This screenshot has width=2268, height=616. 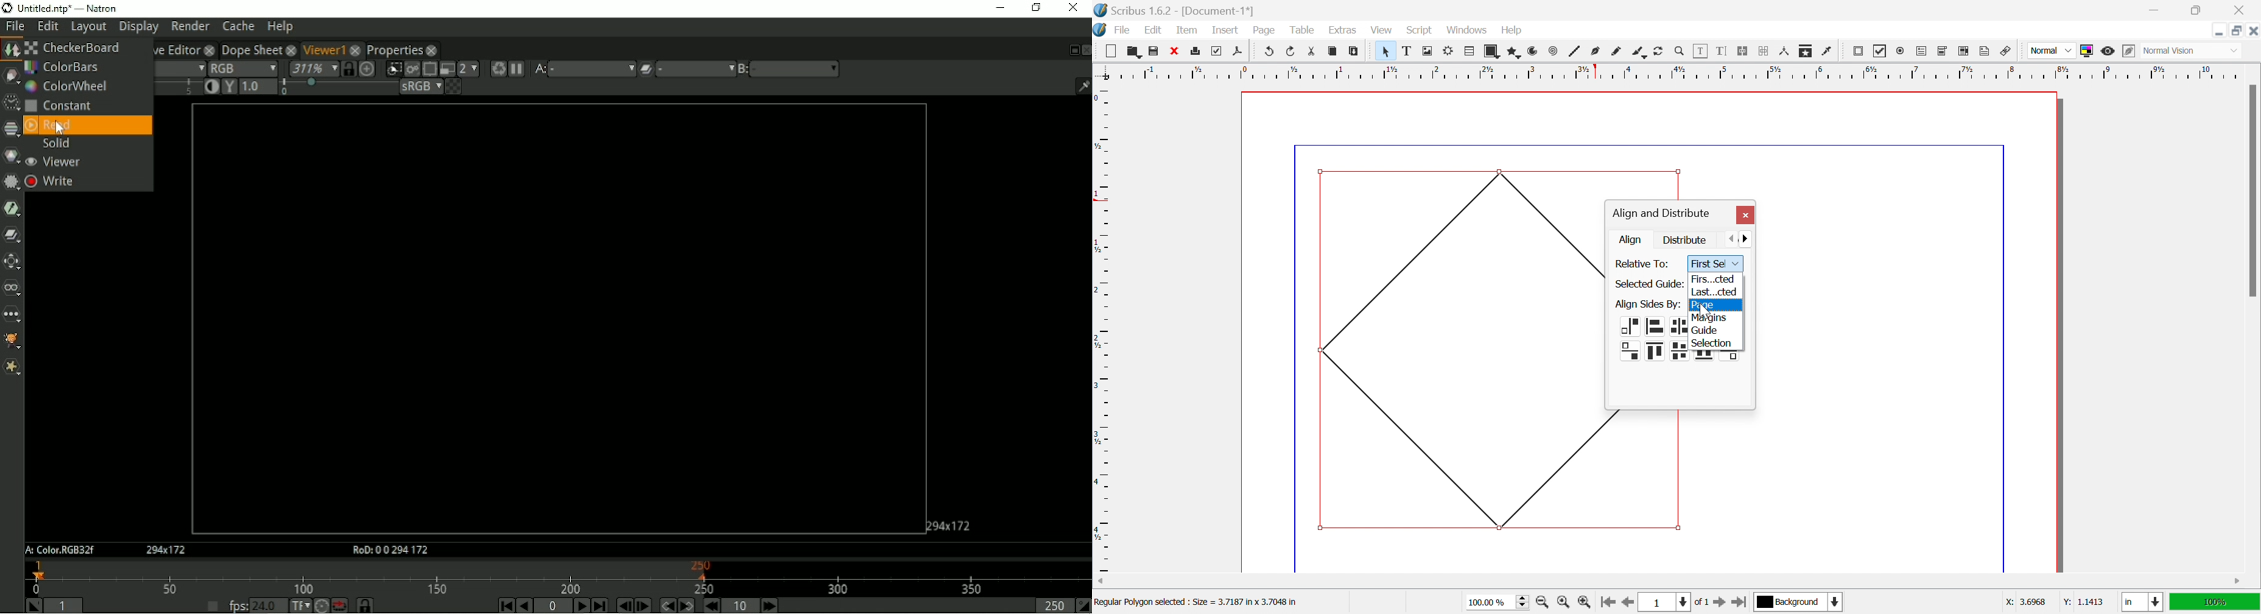 What do you see at coordinates (1860, 51) in the screenshot?
I see `PDF push button` at bounding box center [1860, 51].